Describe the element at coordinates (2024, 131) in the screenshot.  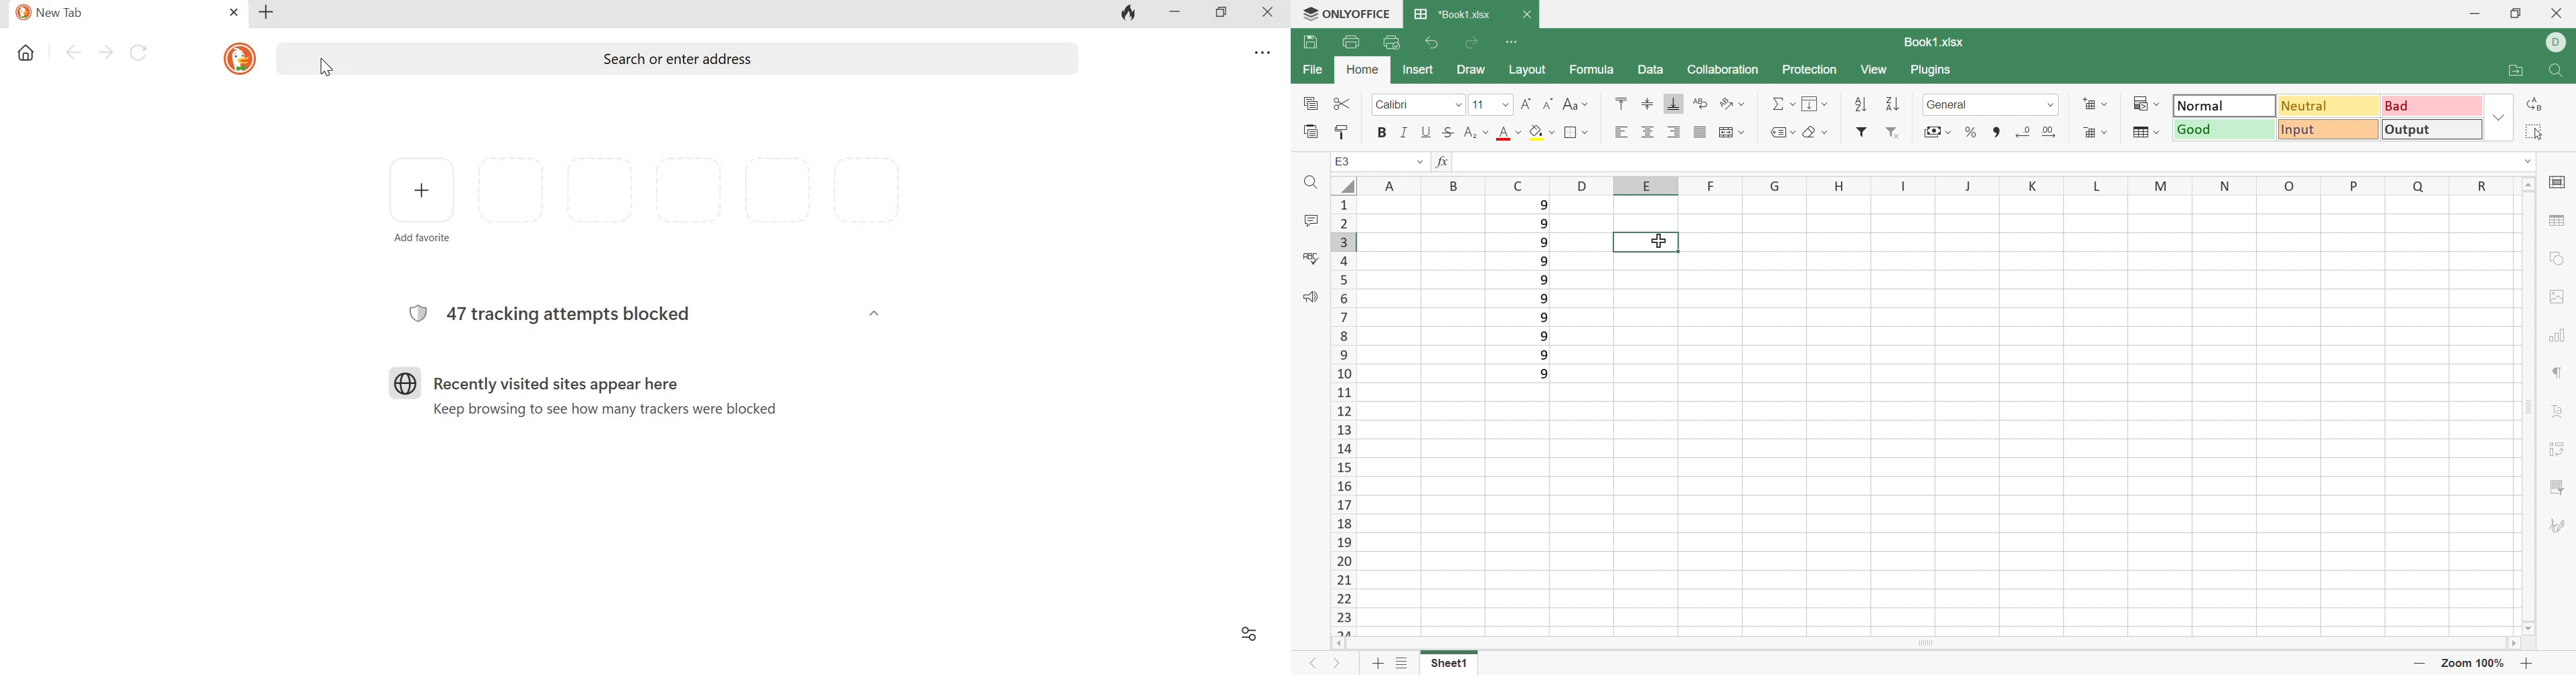
I see `Decrease decimals` at that location.